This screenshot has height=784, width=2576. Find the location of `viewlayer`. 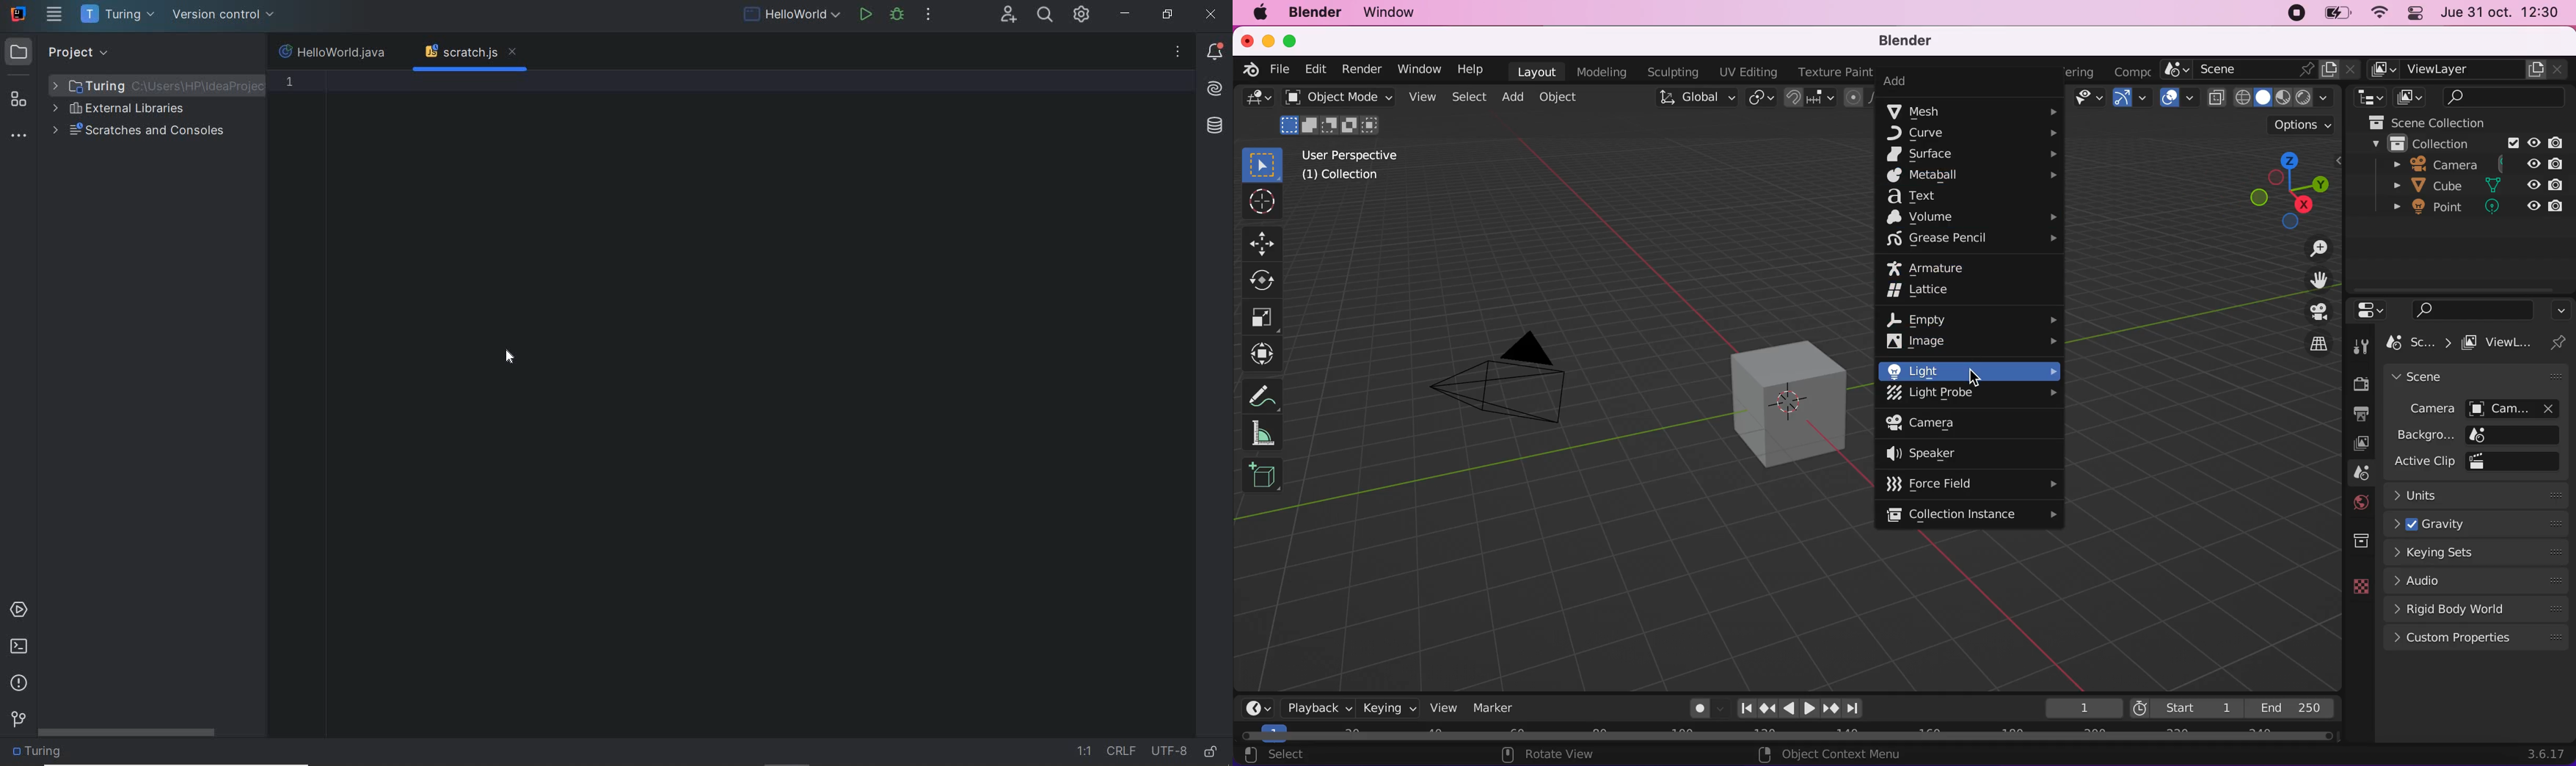

viewlayer is located at coordinates (2503, 343).